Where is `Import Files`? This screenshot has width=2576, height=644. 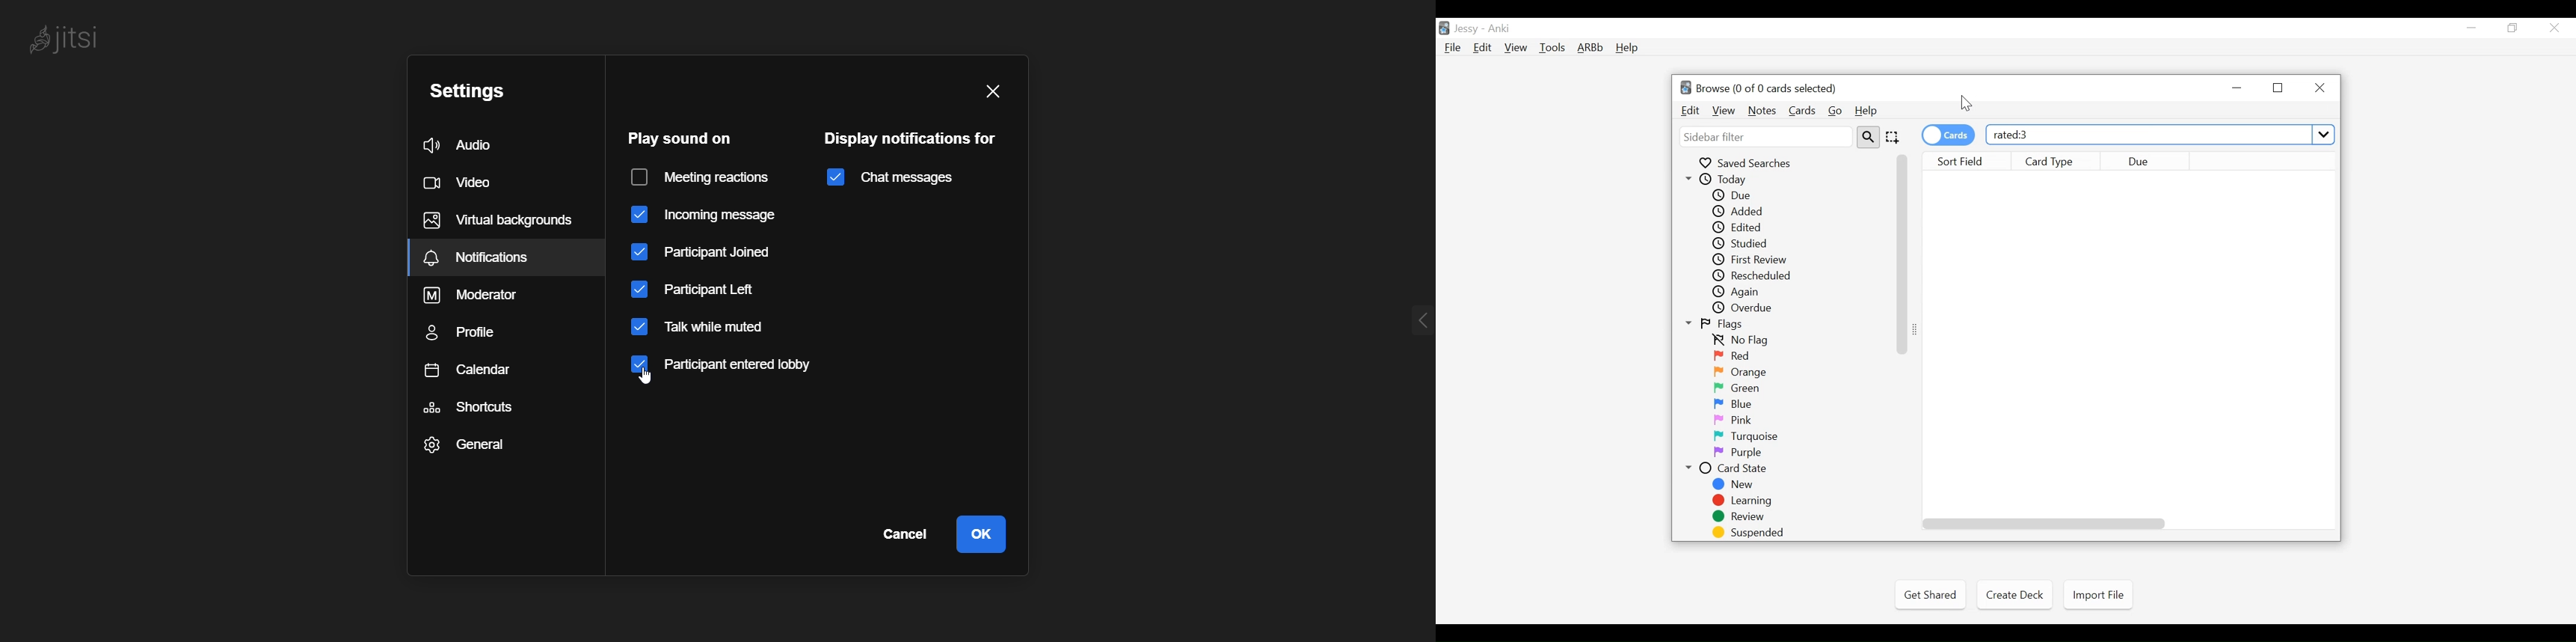 Import Files is located at coordinates (2098, 597).